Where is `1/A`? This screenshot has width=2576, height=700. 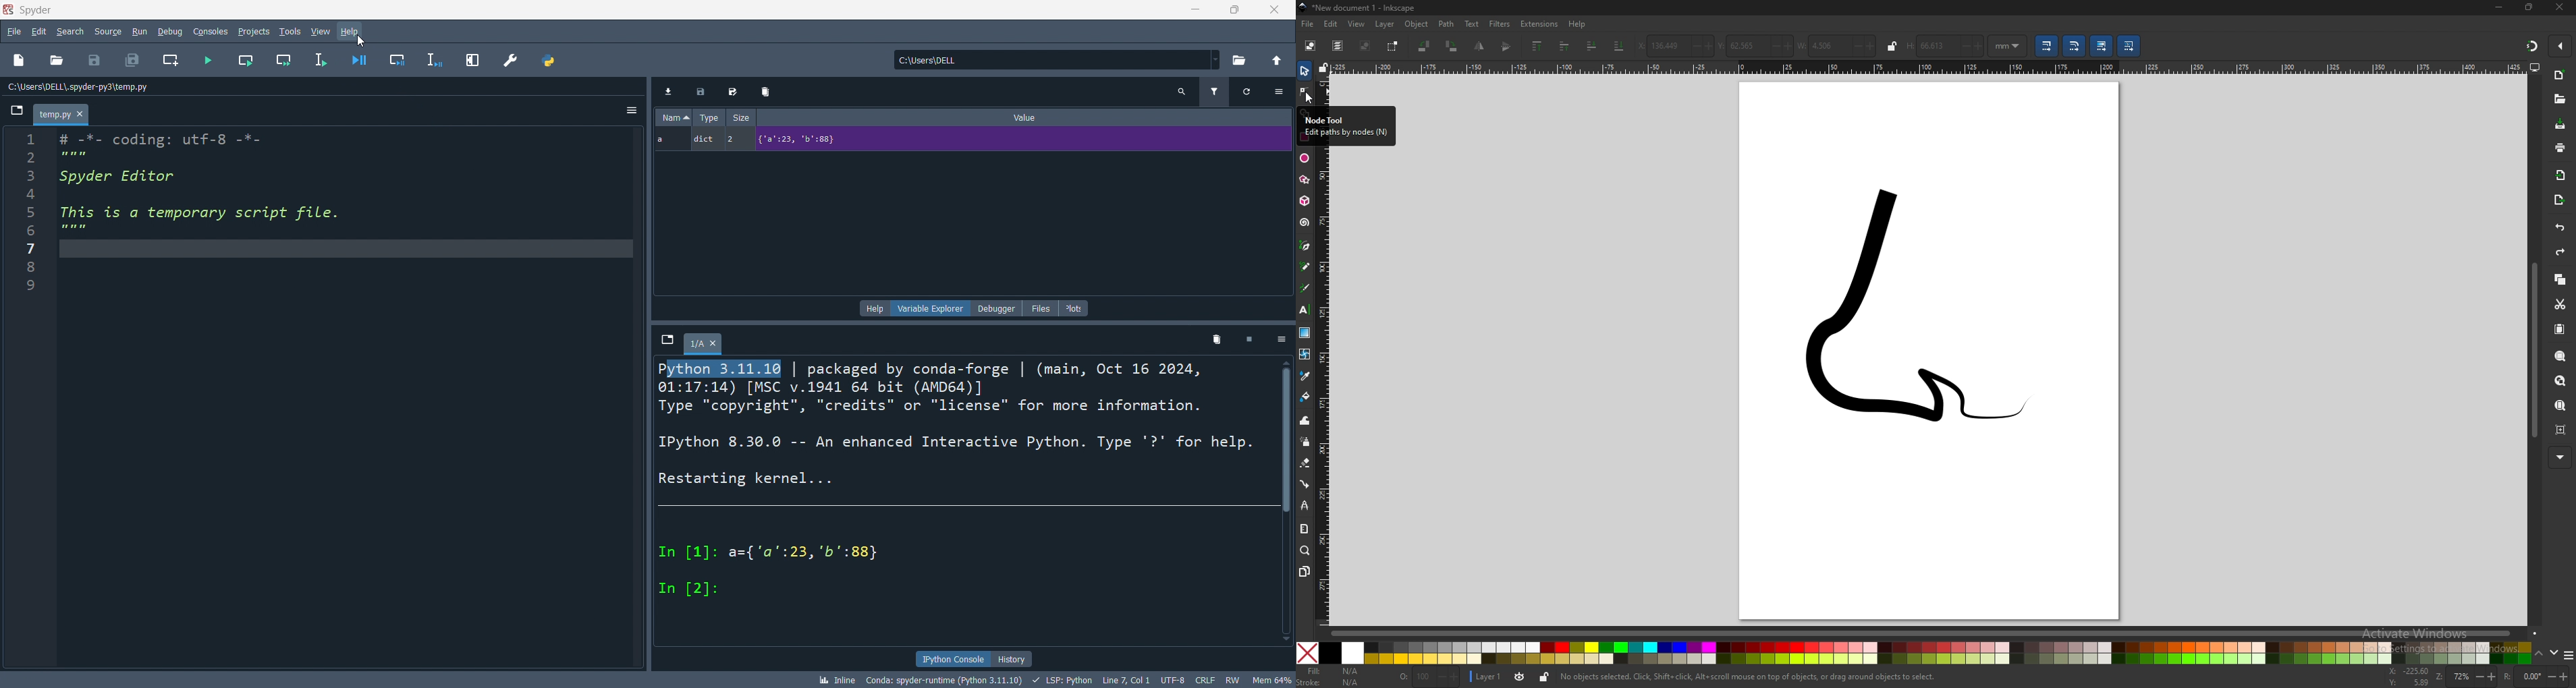
1/A is located at coordinates (705, 344).